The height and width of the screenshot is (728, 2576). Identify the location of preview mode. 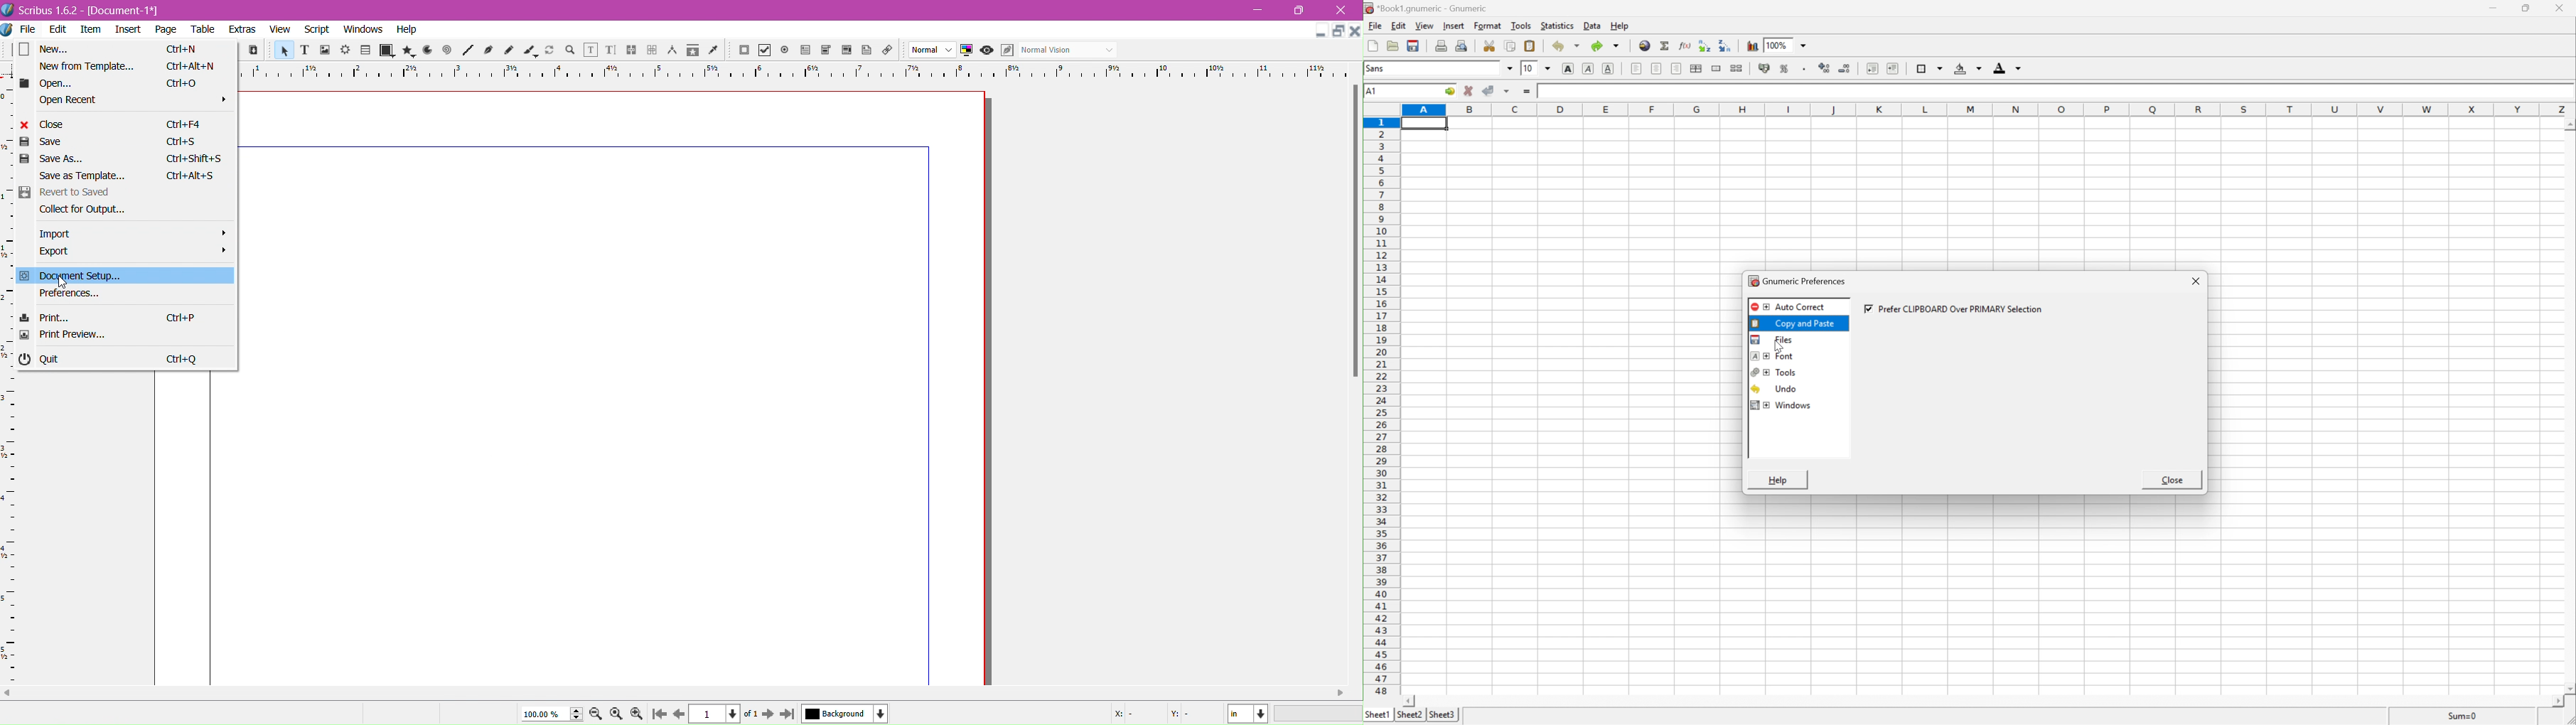
(985, 50).